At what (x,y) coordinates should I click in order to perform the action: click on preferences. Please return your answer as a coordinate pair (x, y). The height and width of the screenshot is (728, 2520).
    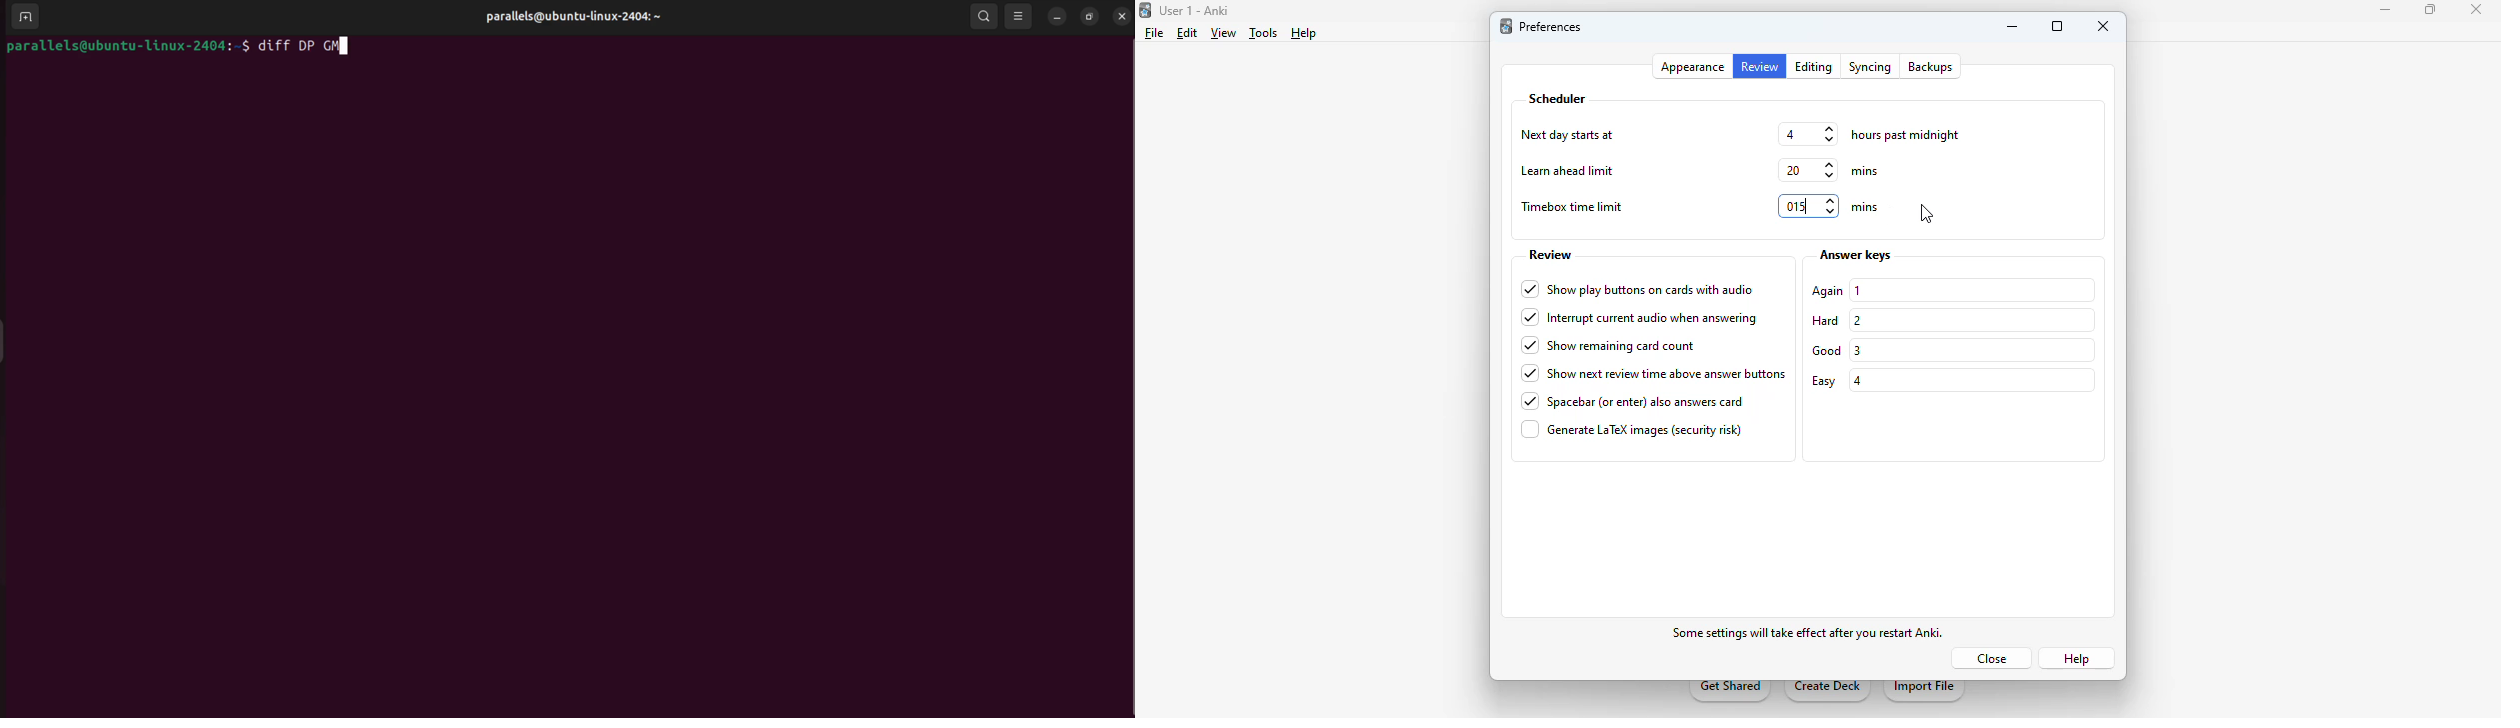
    Looking at the image, I should click on (1552, 26).